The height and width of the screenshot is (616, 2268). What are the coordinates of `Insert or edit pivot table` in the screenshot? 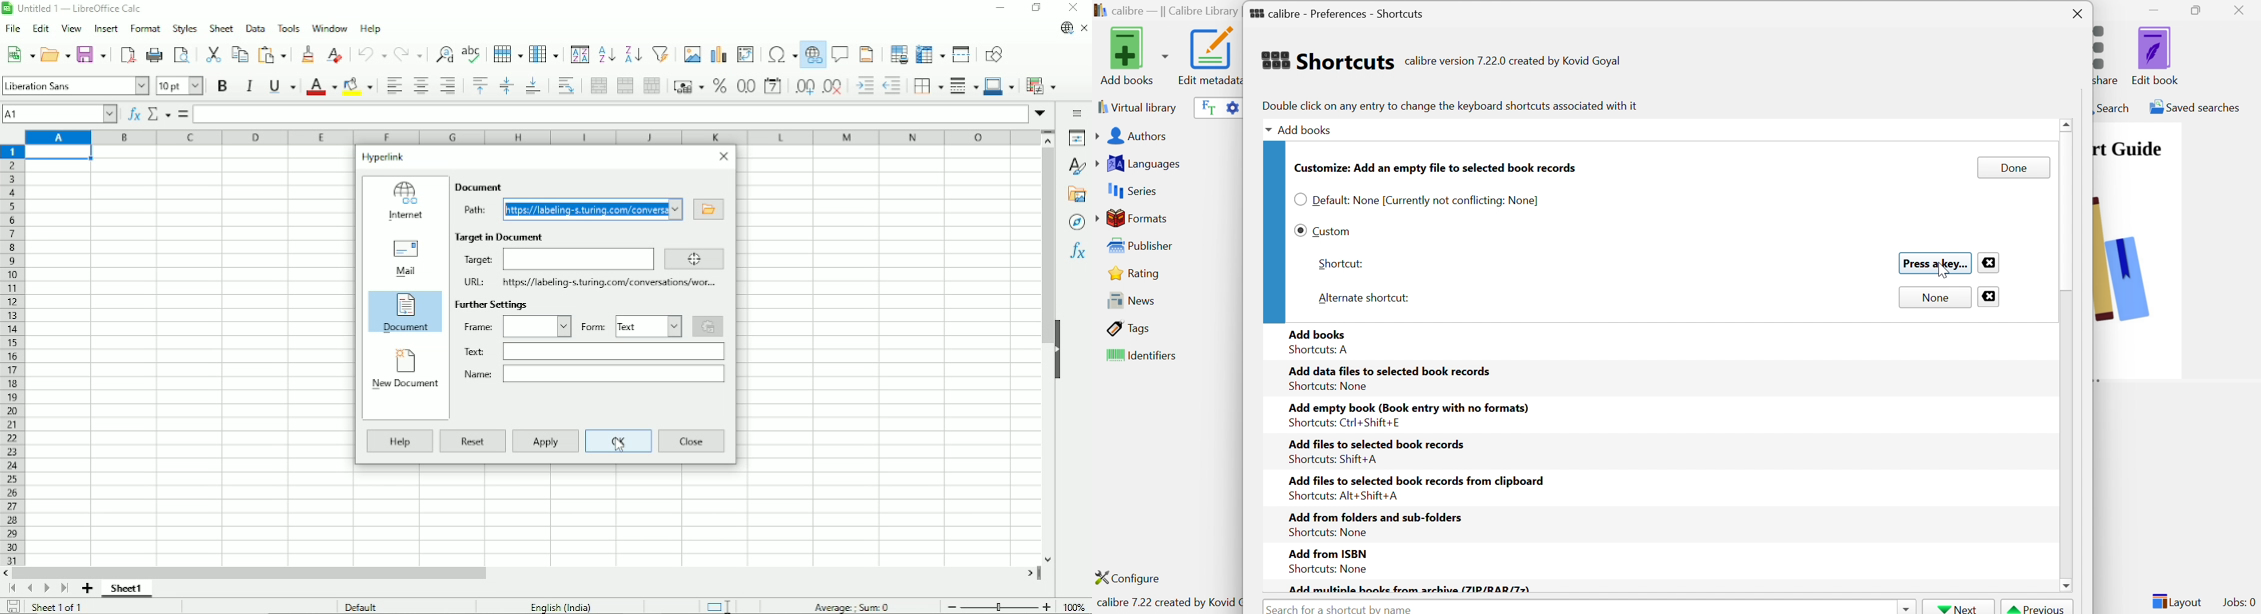 It's located at (745, 55).